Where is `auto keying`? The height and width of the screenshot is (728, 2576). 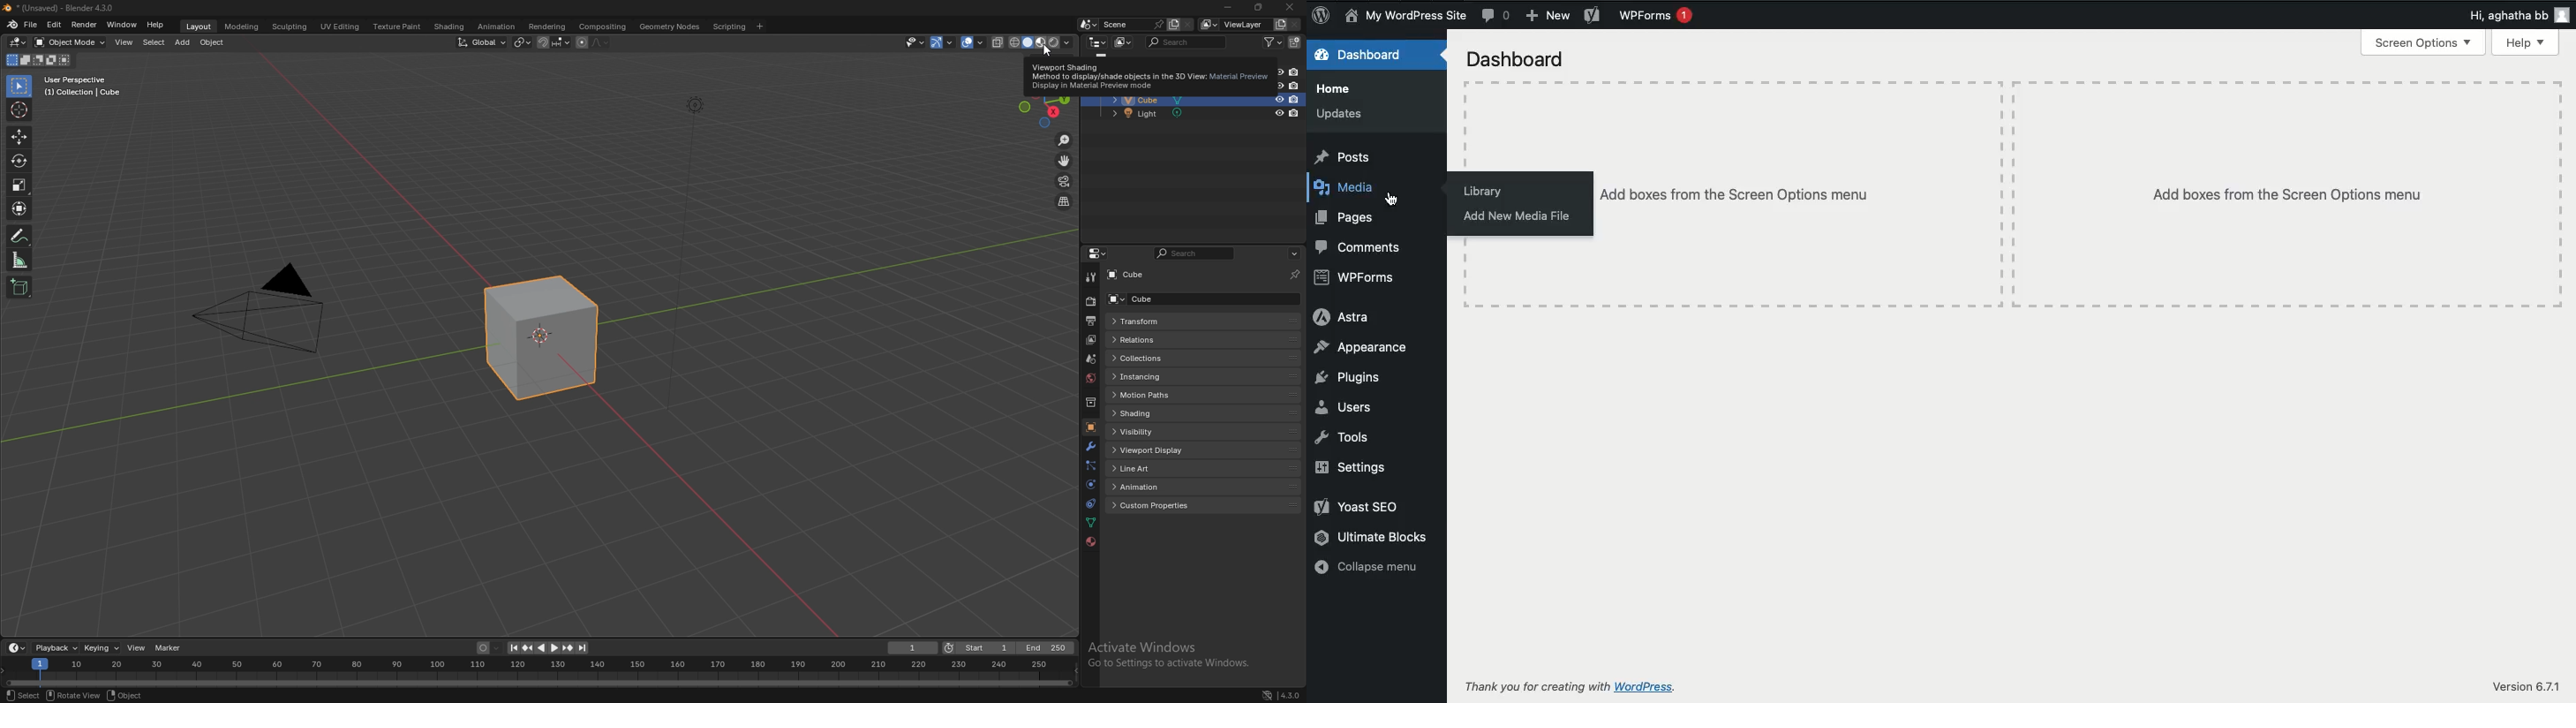
auto keying is located at coordinates (485, 648).